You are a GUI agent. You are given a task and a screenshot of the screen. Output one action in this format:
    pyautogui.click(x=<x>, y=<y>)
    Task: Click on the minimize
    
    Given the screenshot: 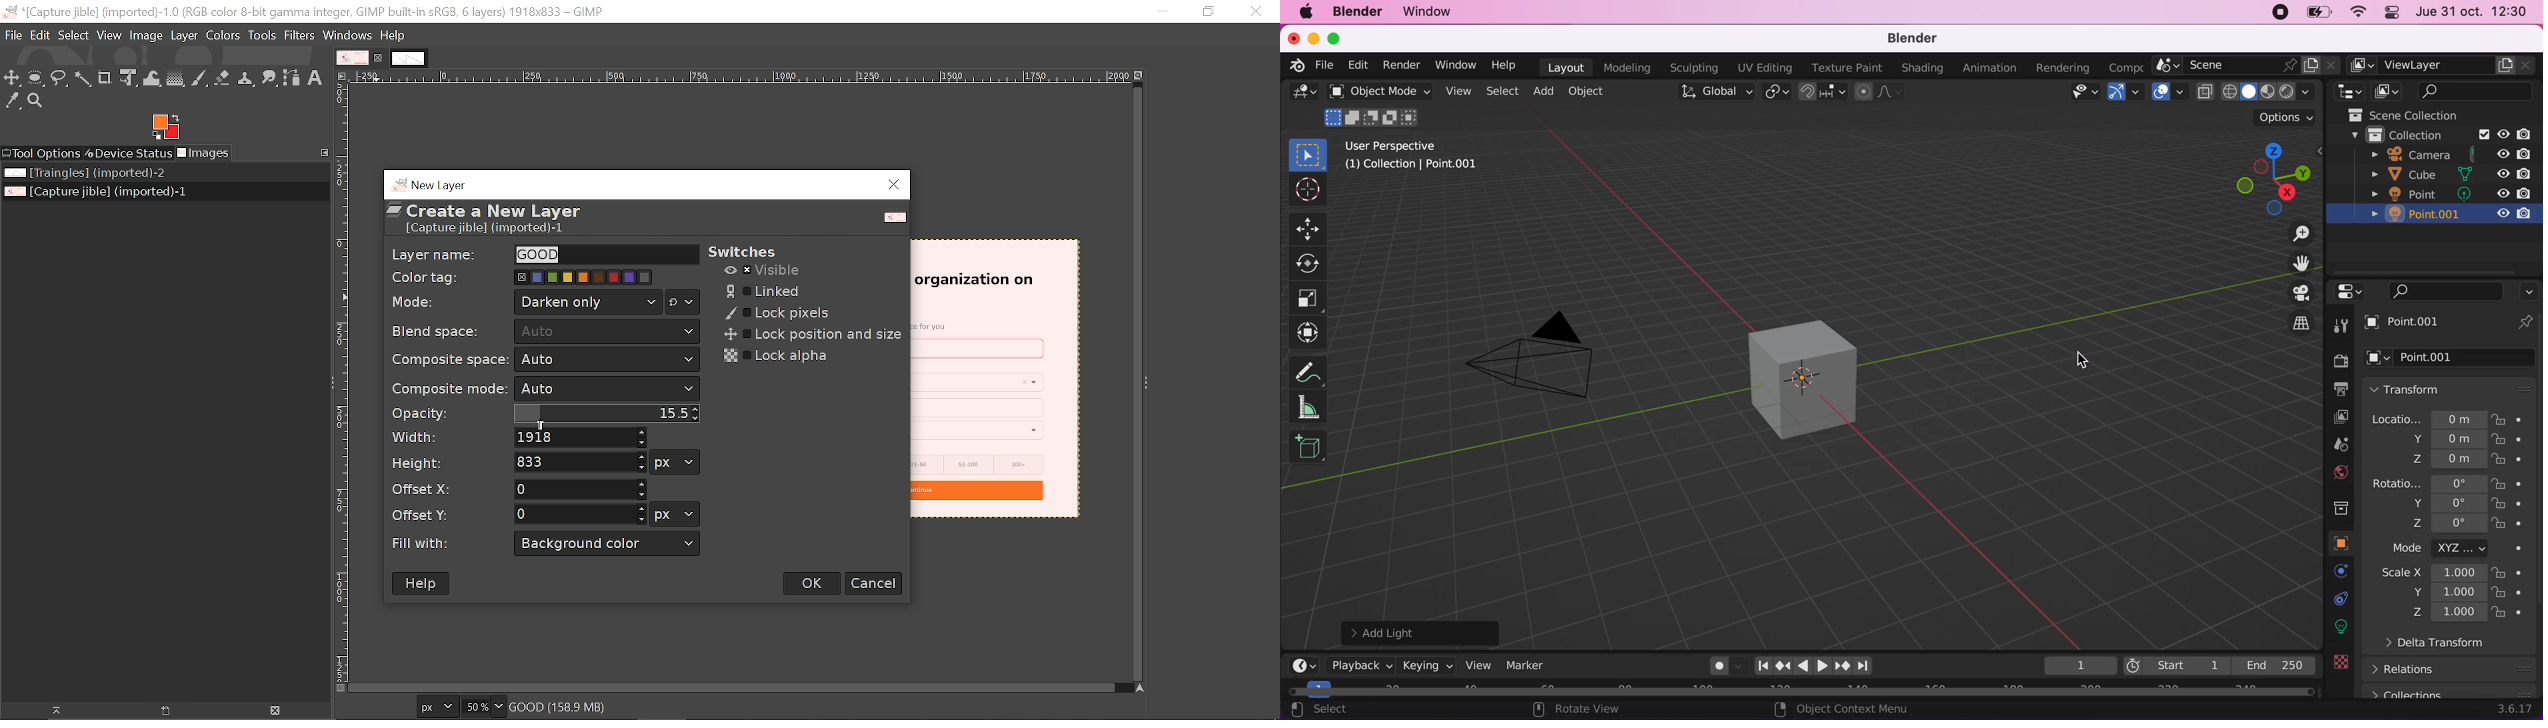 What is the action you would take?
    pyautogui.click(x=1313, y=38)
    